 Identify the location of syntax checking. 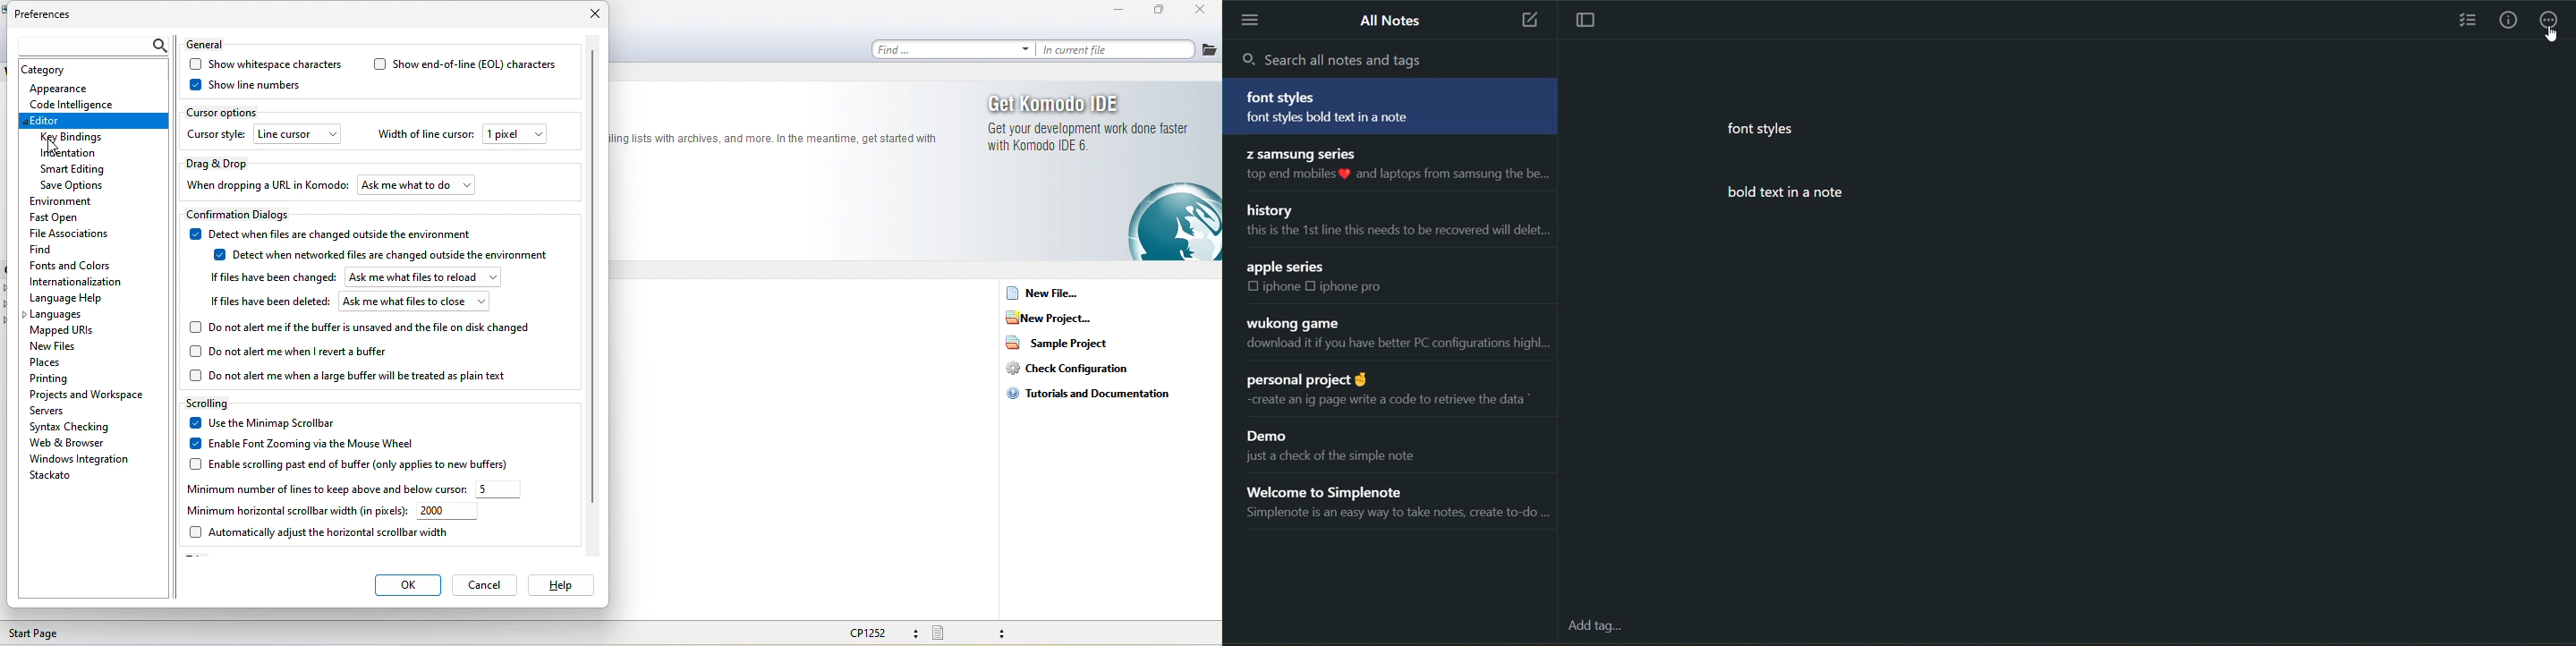
(72, 426).